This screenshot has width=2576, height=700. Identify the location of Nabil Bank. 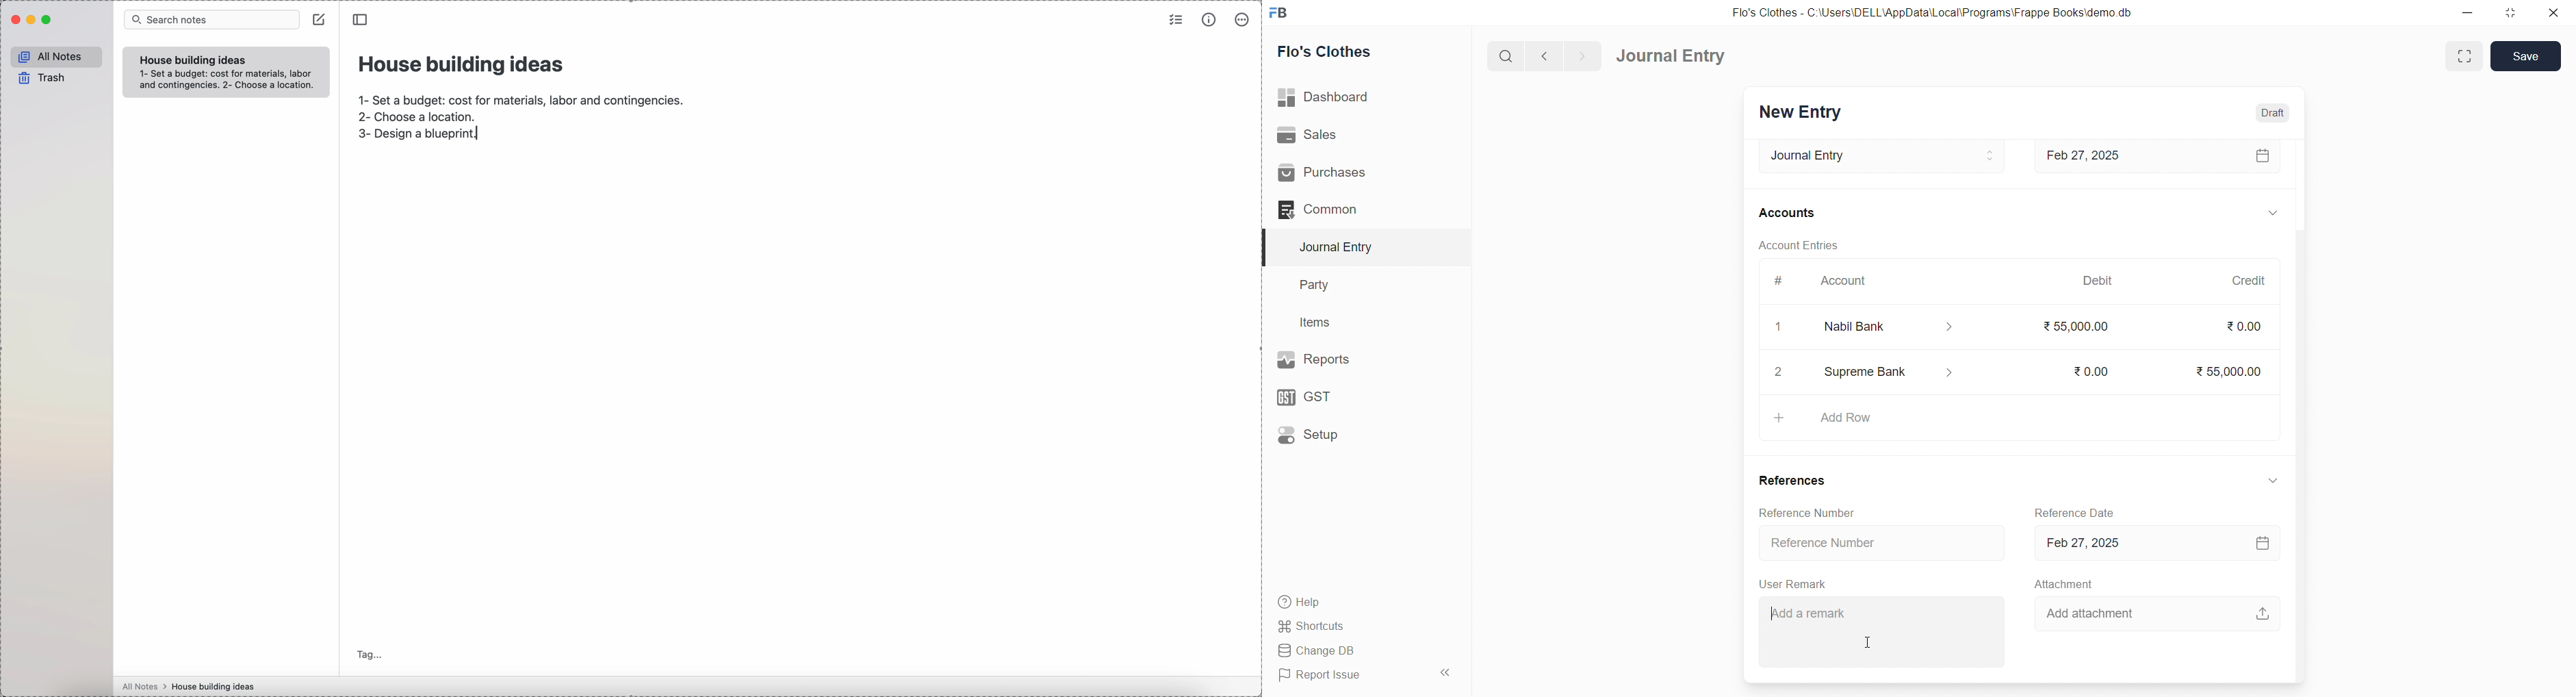
(1898, 327).